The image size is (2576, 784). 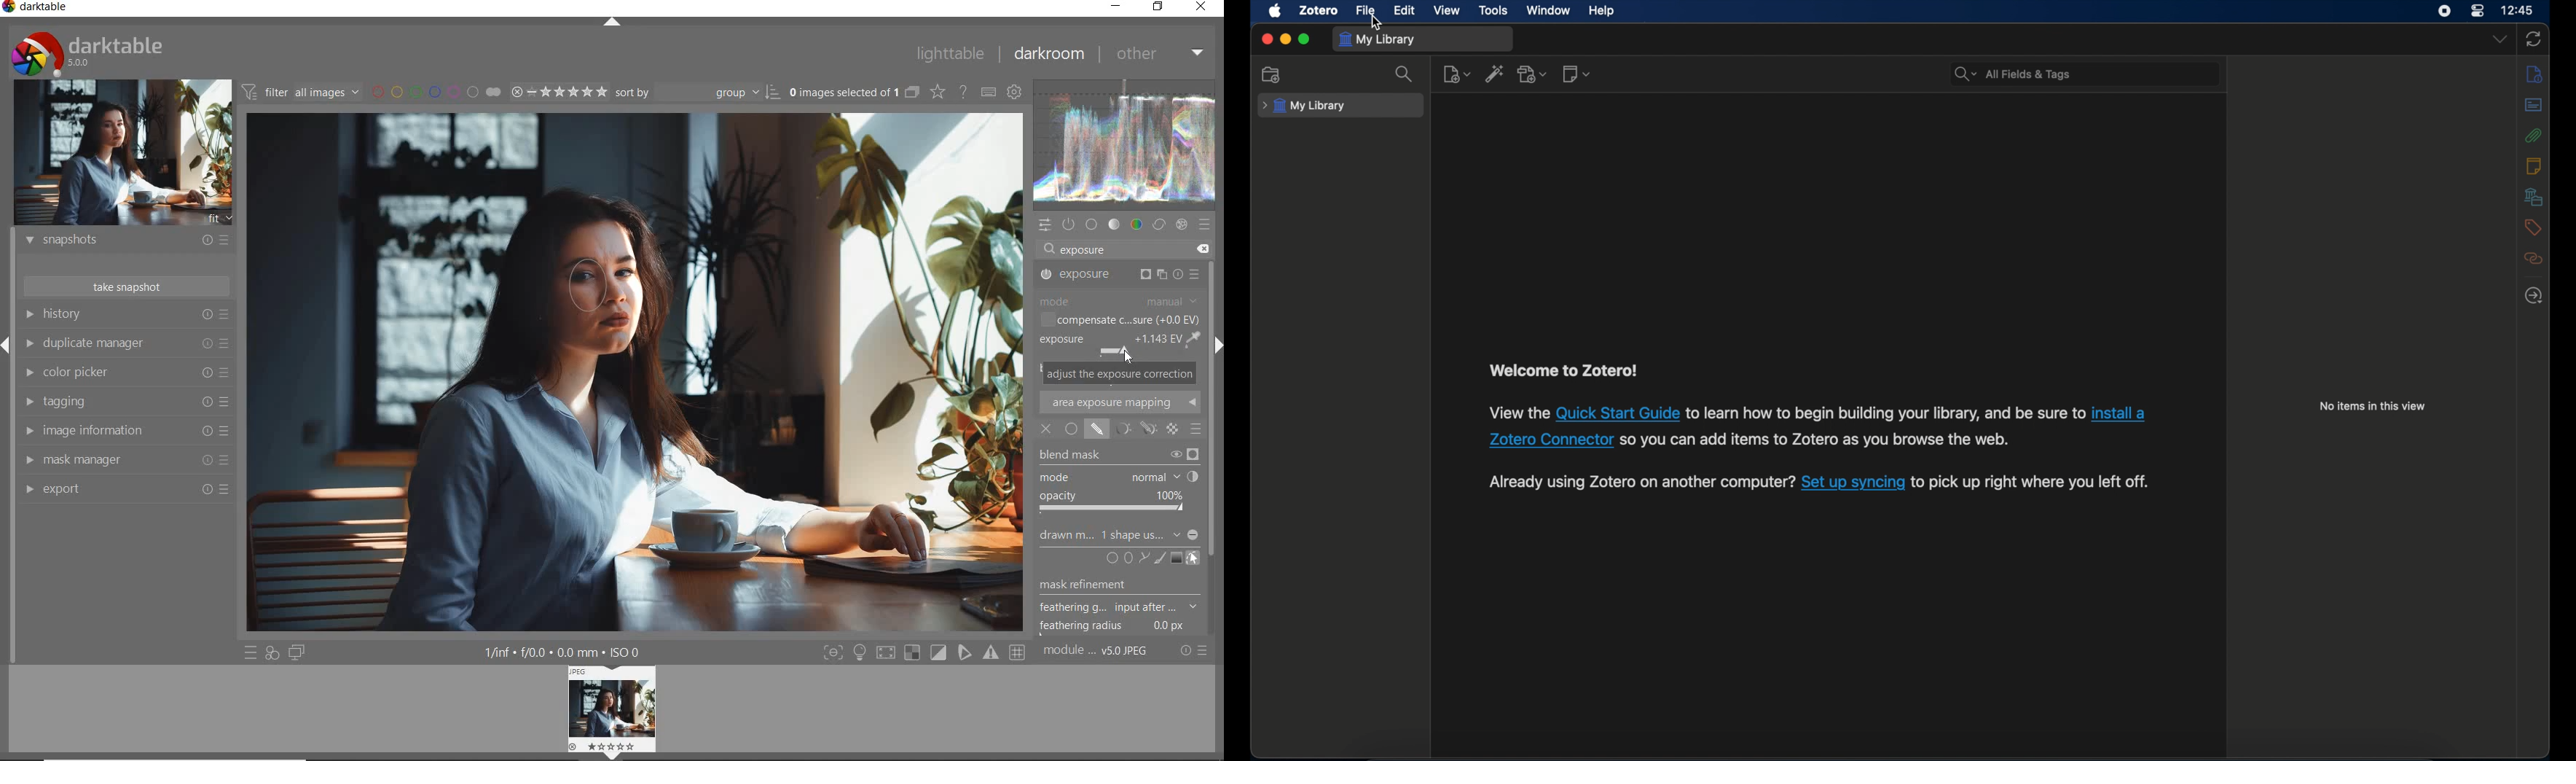 What do you see at coordinates (1119, 536) in the screenshot?
I see `DRAWN` at bounding box center [1119, 536].